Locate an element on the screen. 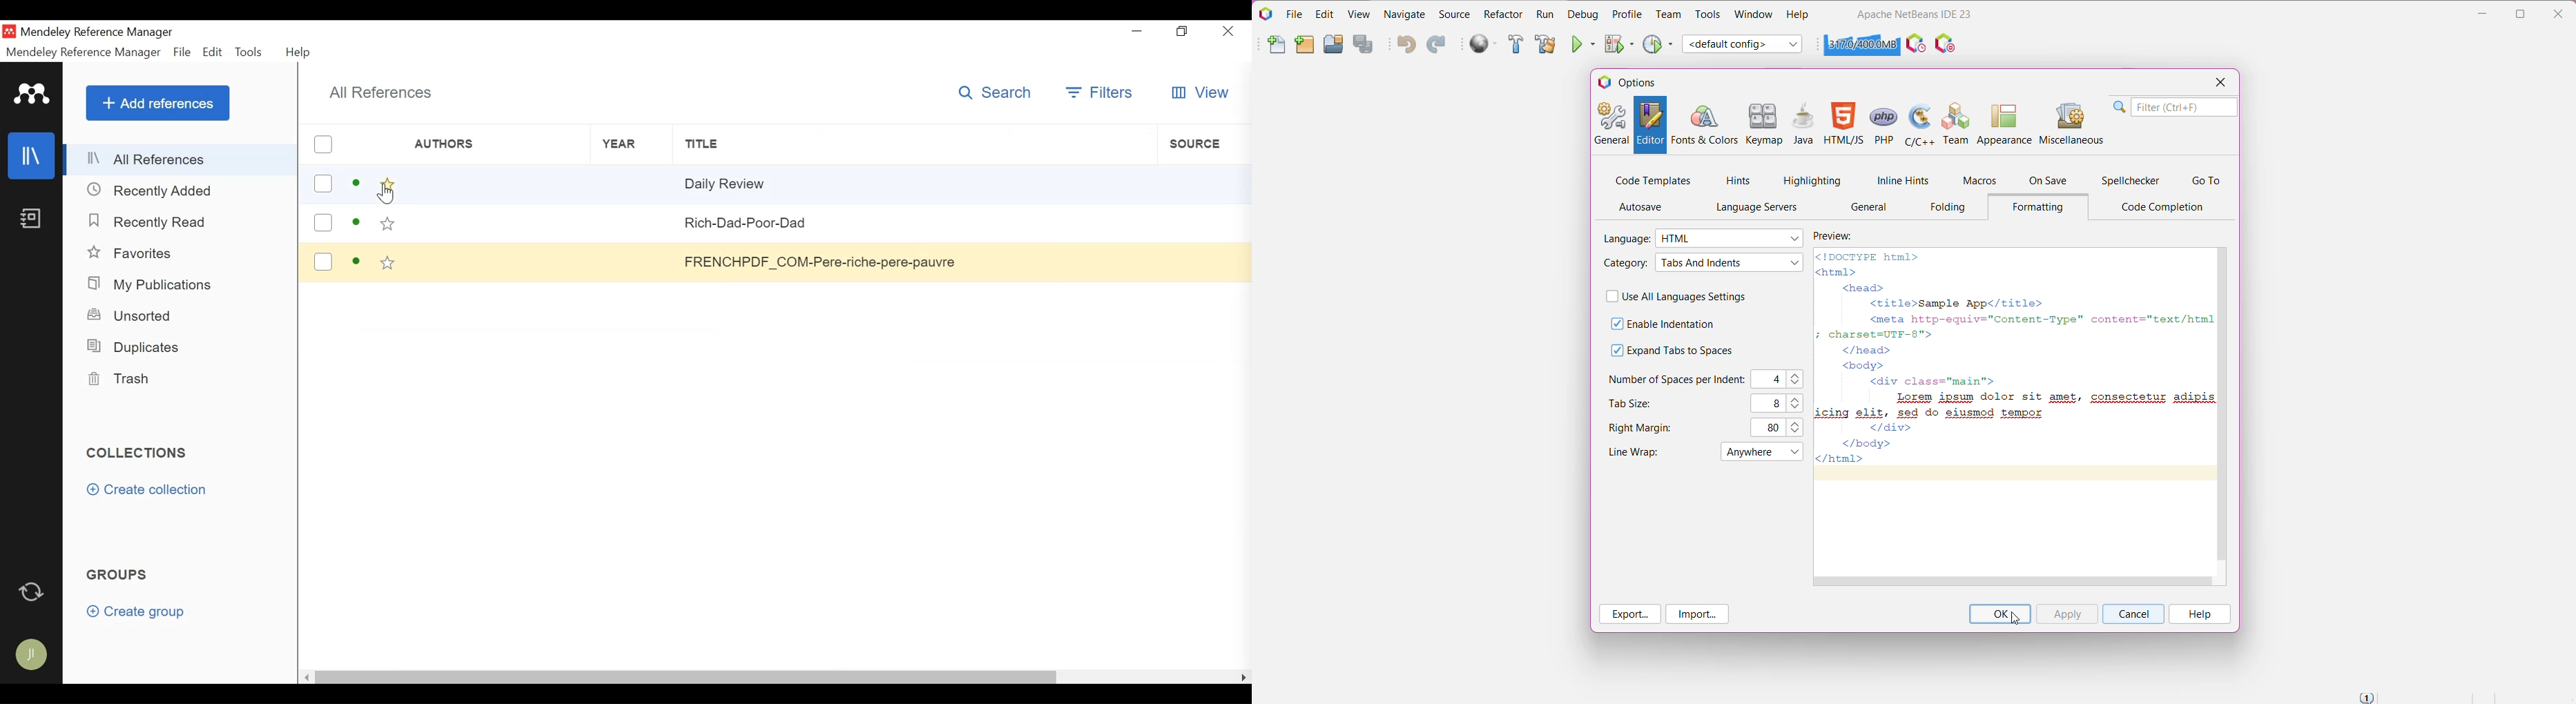 This screenshot has width=2576, height=728. View is located at coordinates (1202, 92).